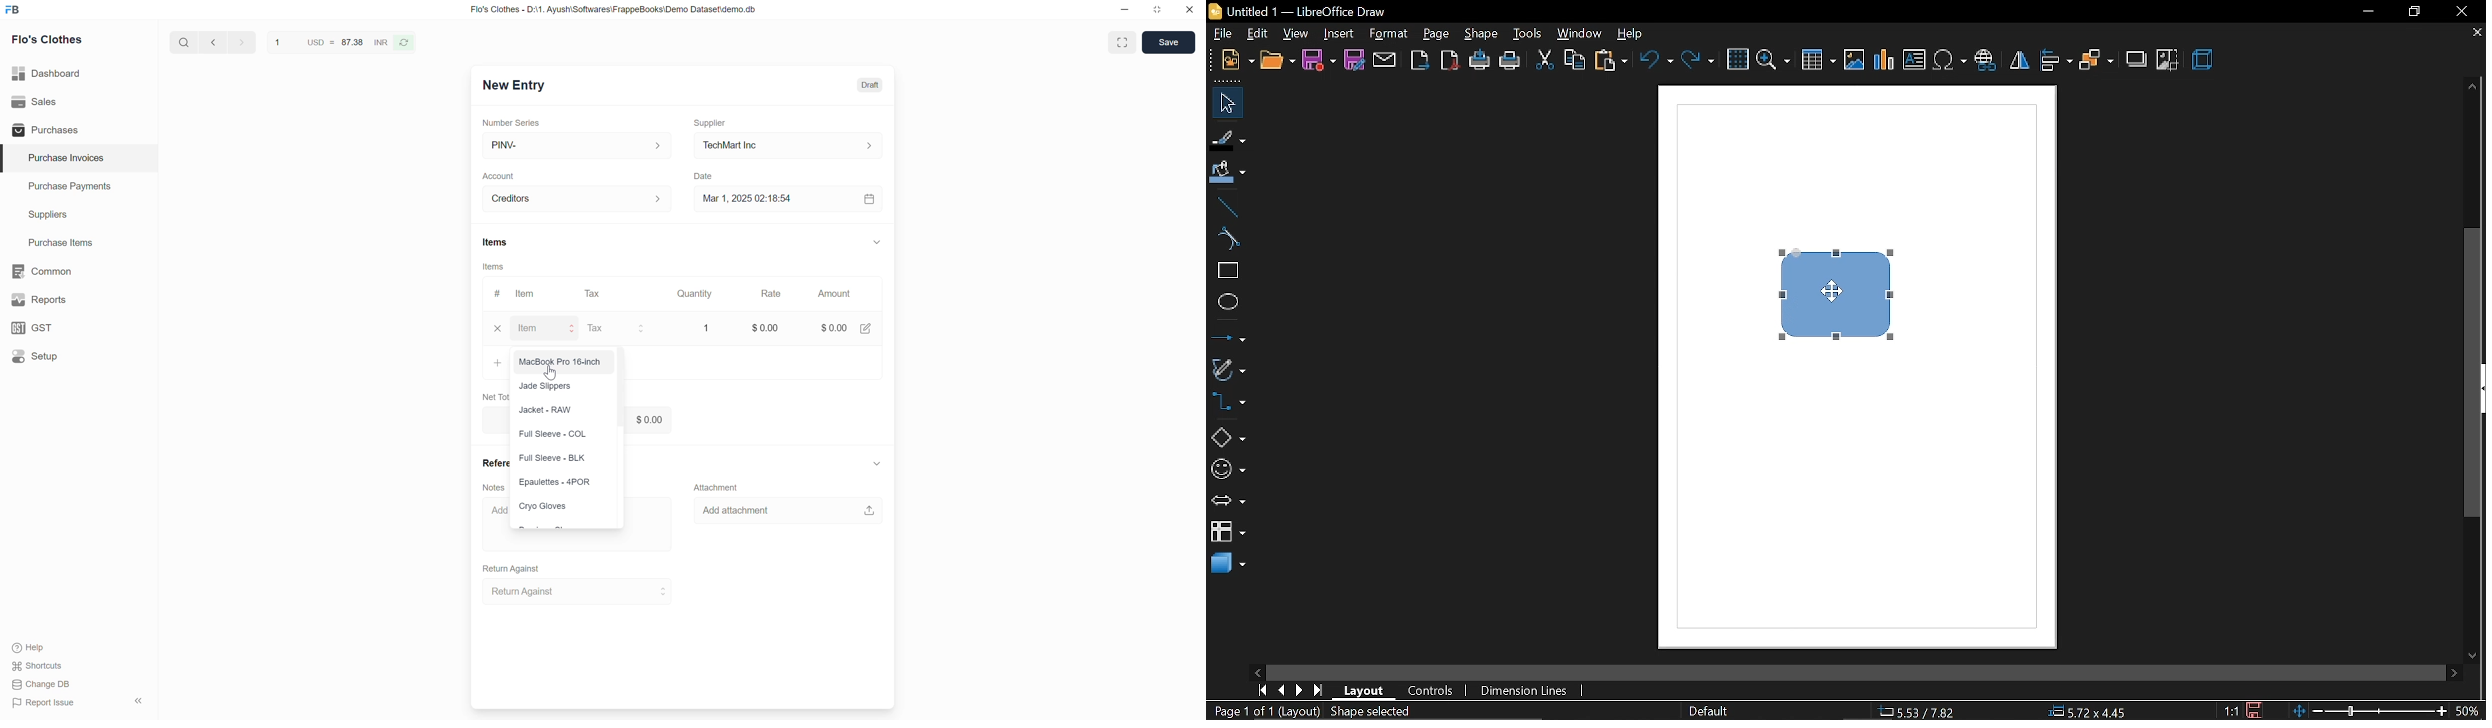  I want to click on Number Series, so click(511, 123).